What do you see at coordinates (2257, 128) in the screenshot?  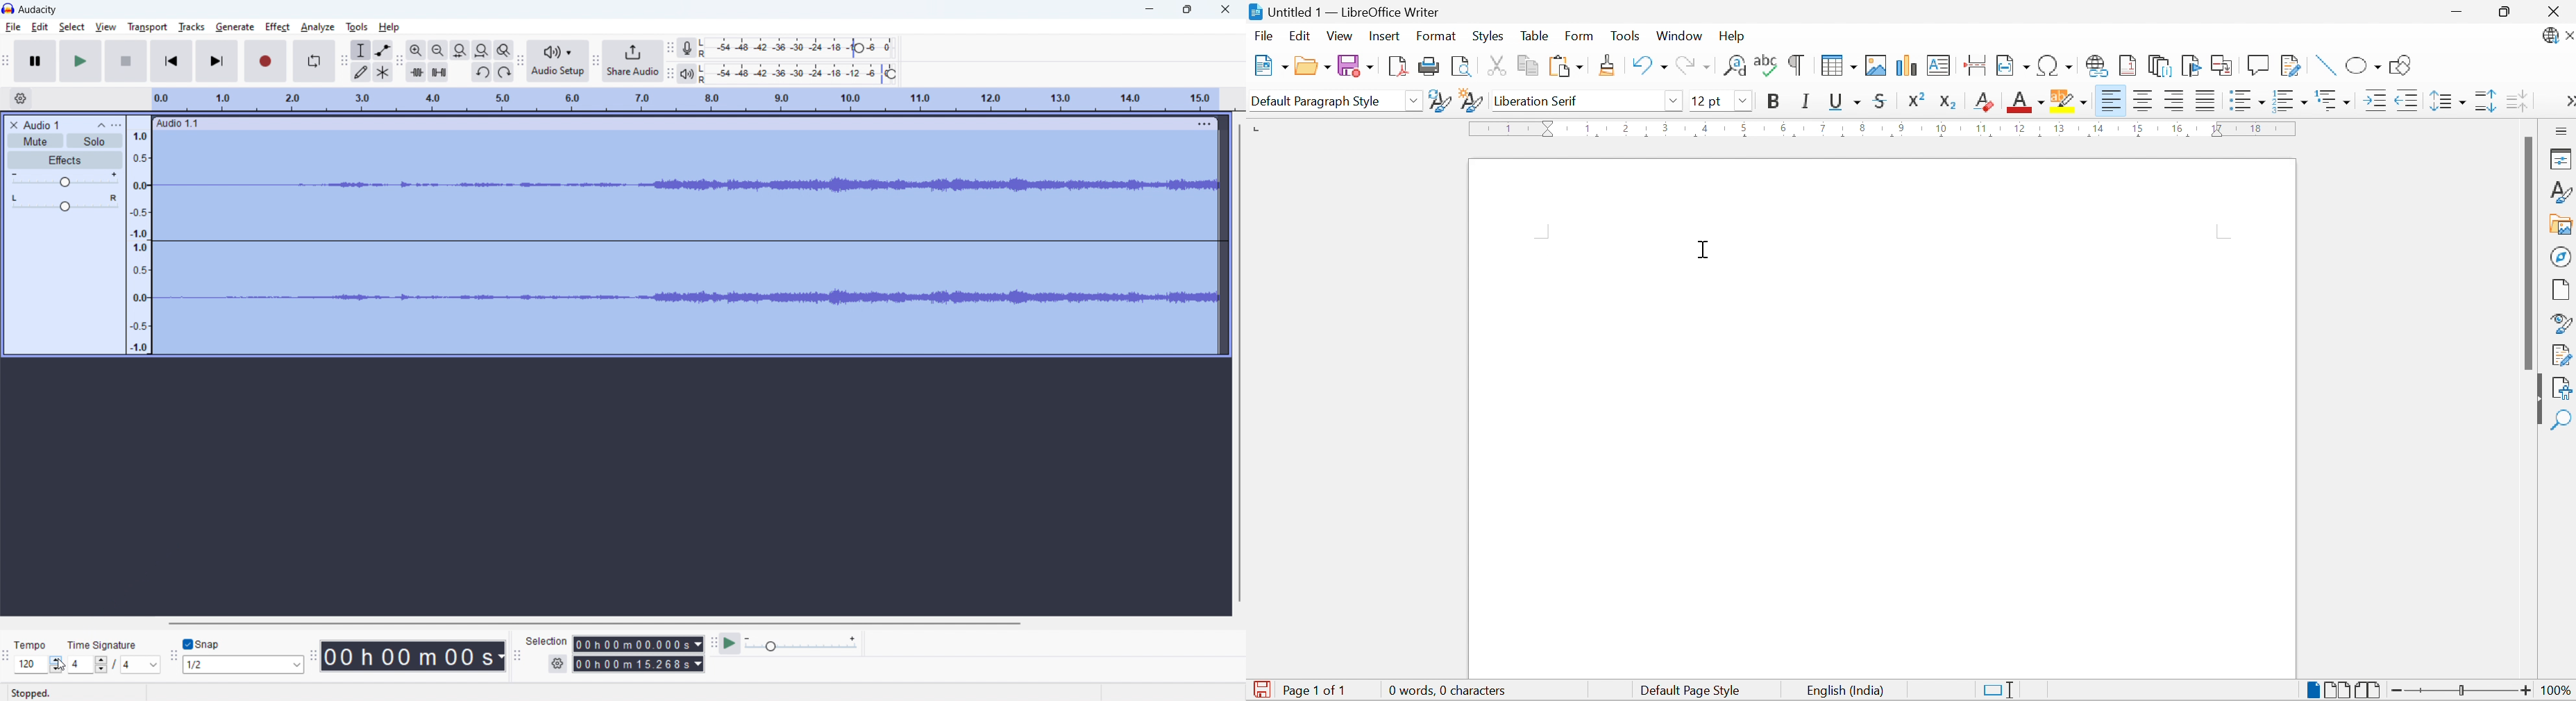 I see `18` at bounding box center [2257, 128].